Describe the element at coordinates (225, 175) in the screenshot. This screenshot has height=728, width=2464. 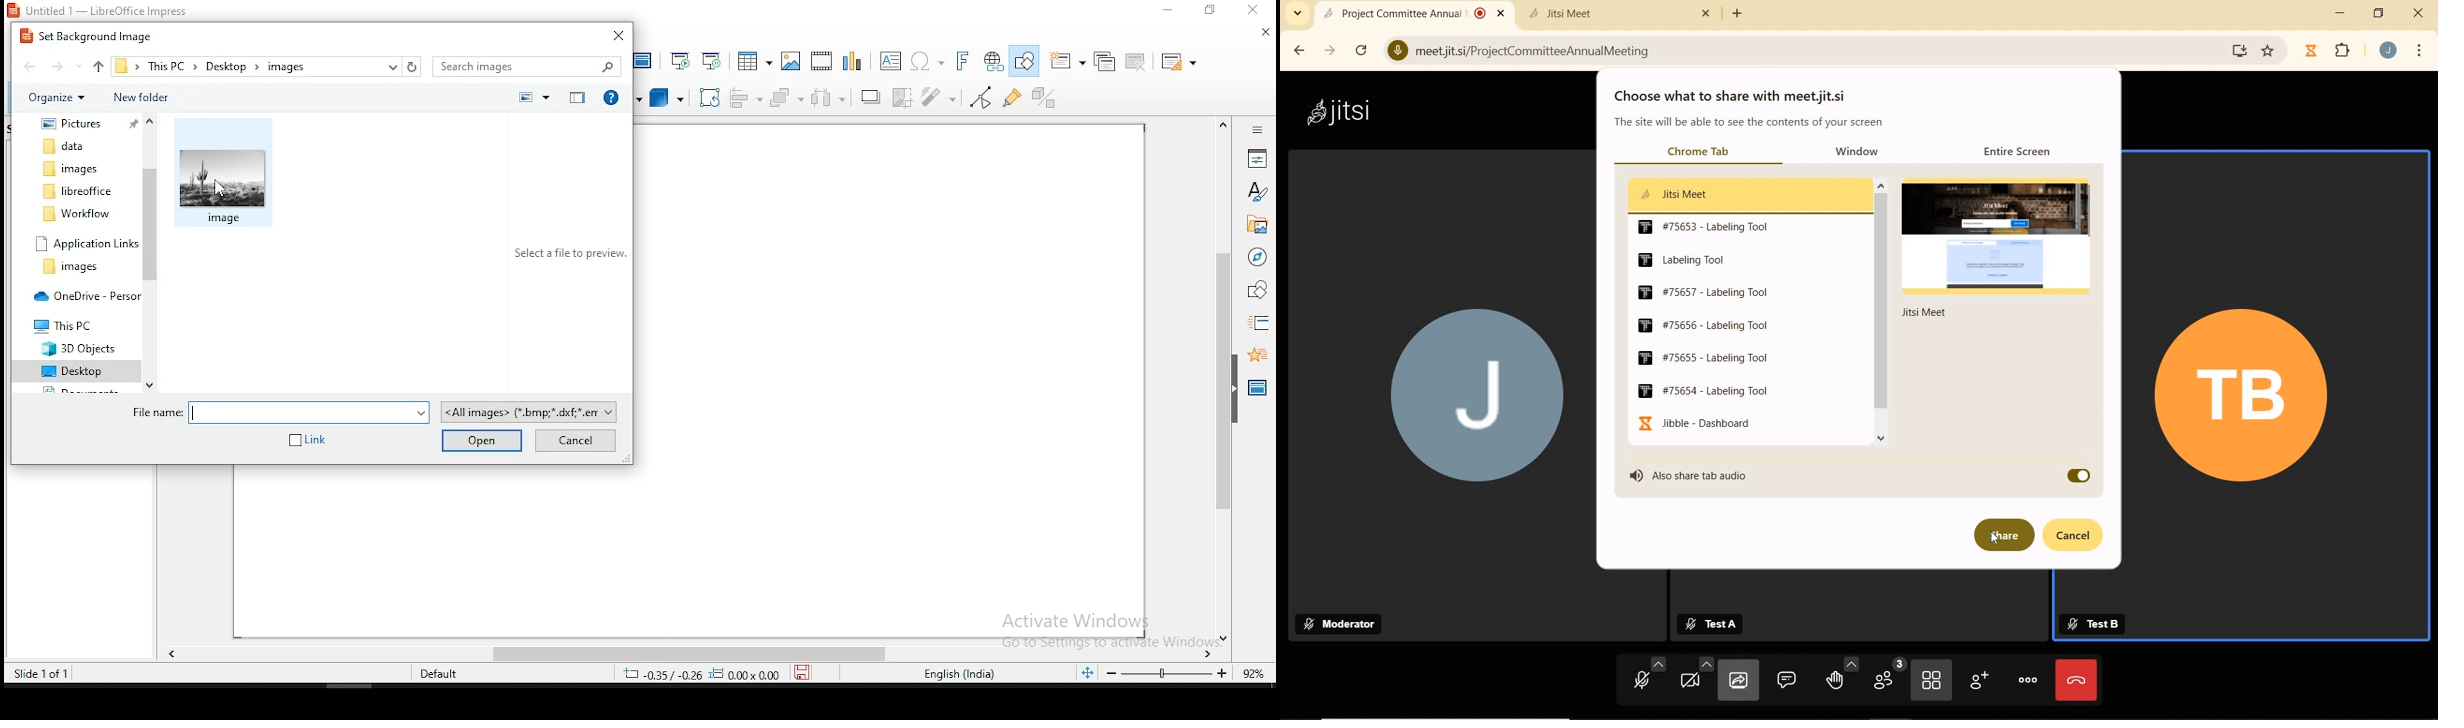
I see `Image` at that location.